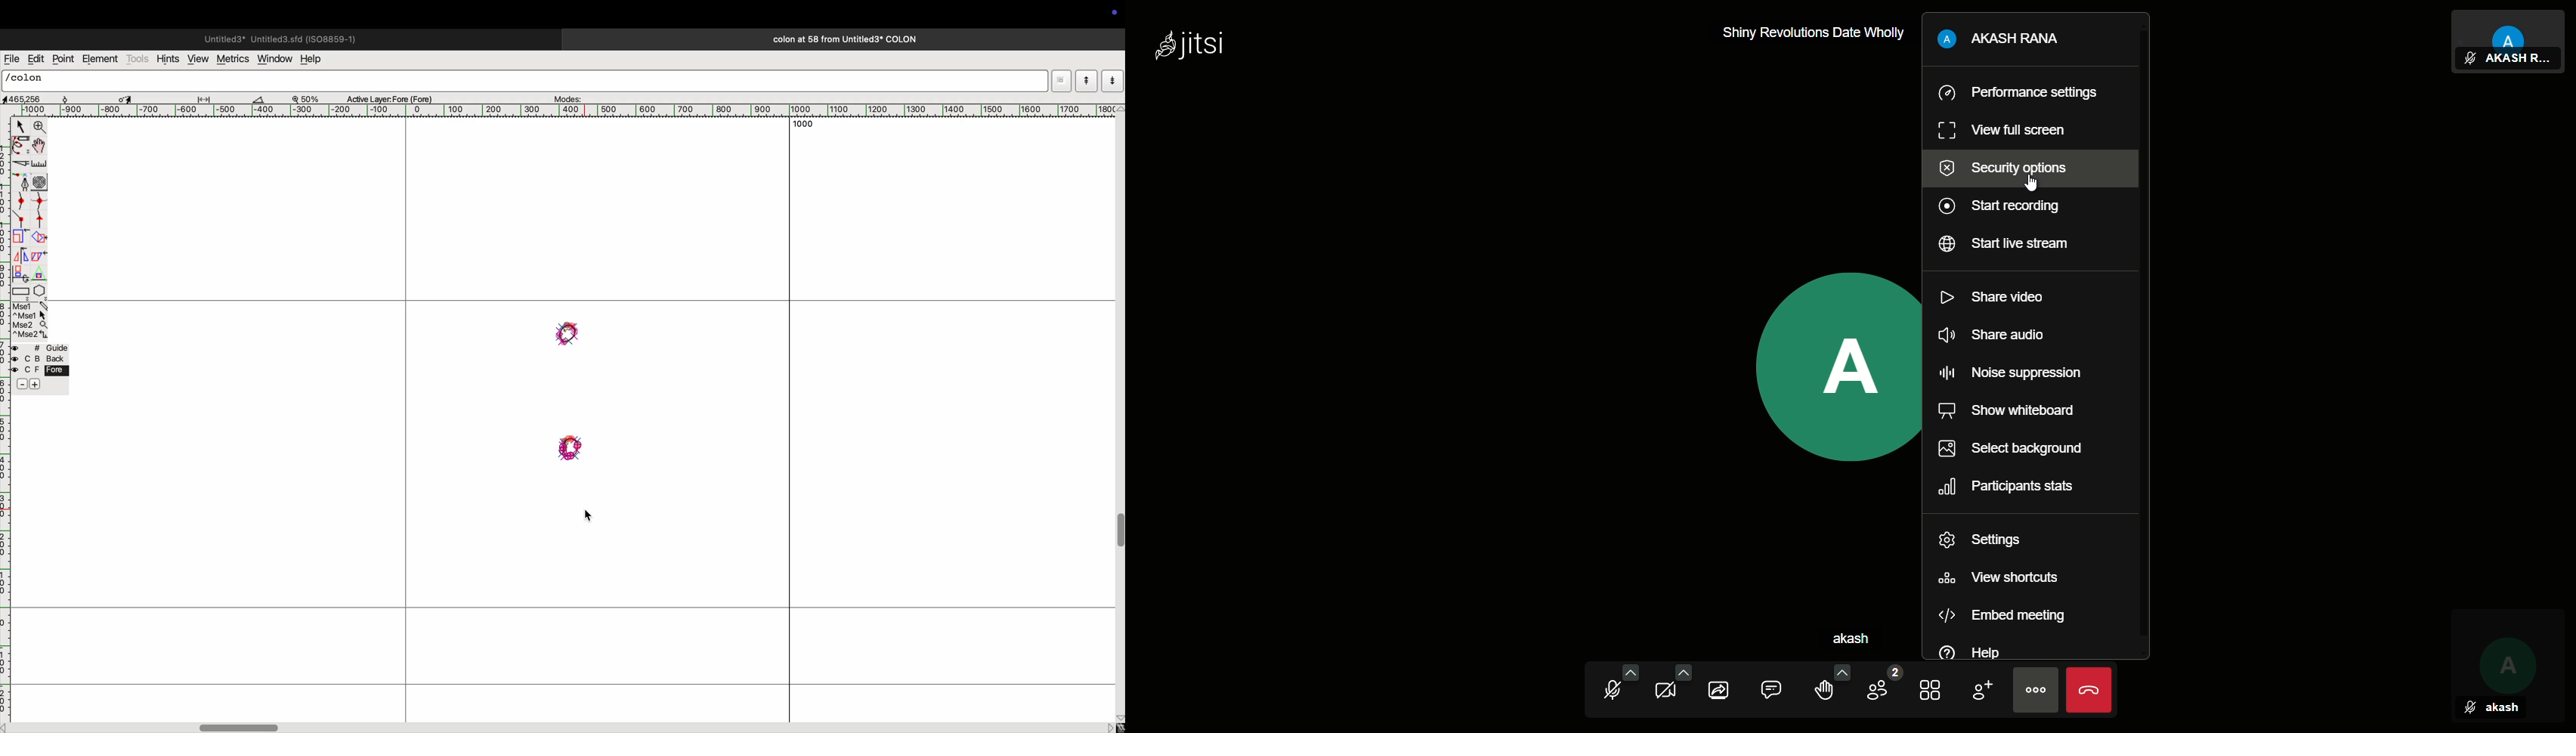  I want to click on mode down, so click(1112, 80).